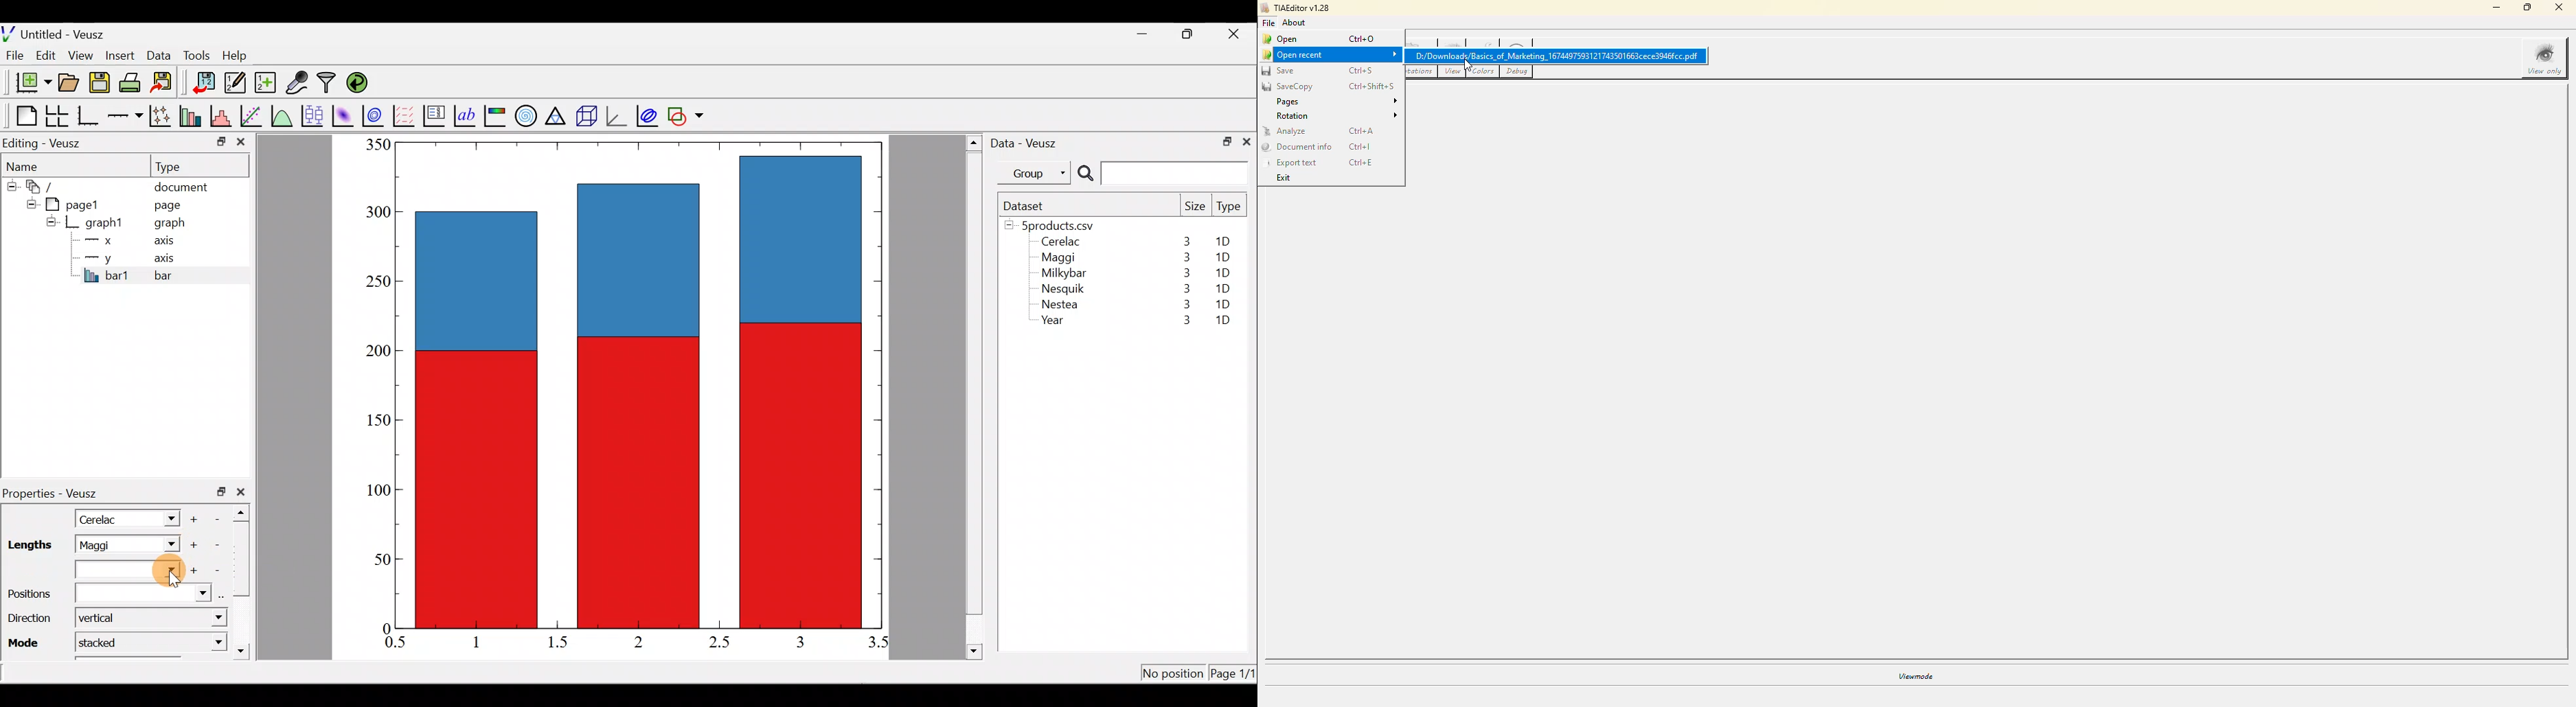 This screenshot has height=728, width=2576. What do you see at coordinates (161, 569) in the screenshot?
I see `Cursor` at bounding box center [161, 569].